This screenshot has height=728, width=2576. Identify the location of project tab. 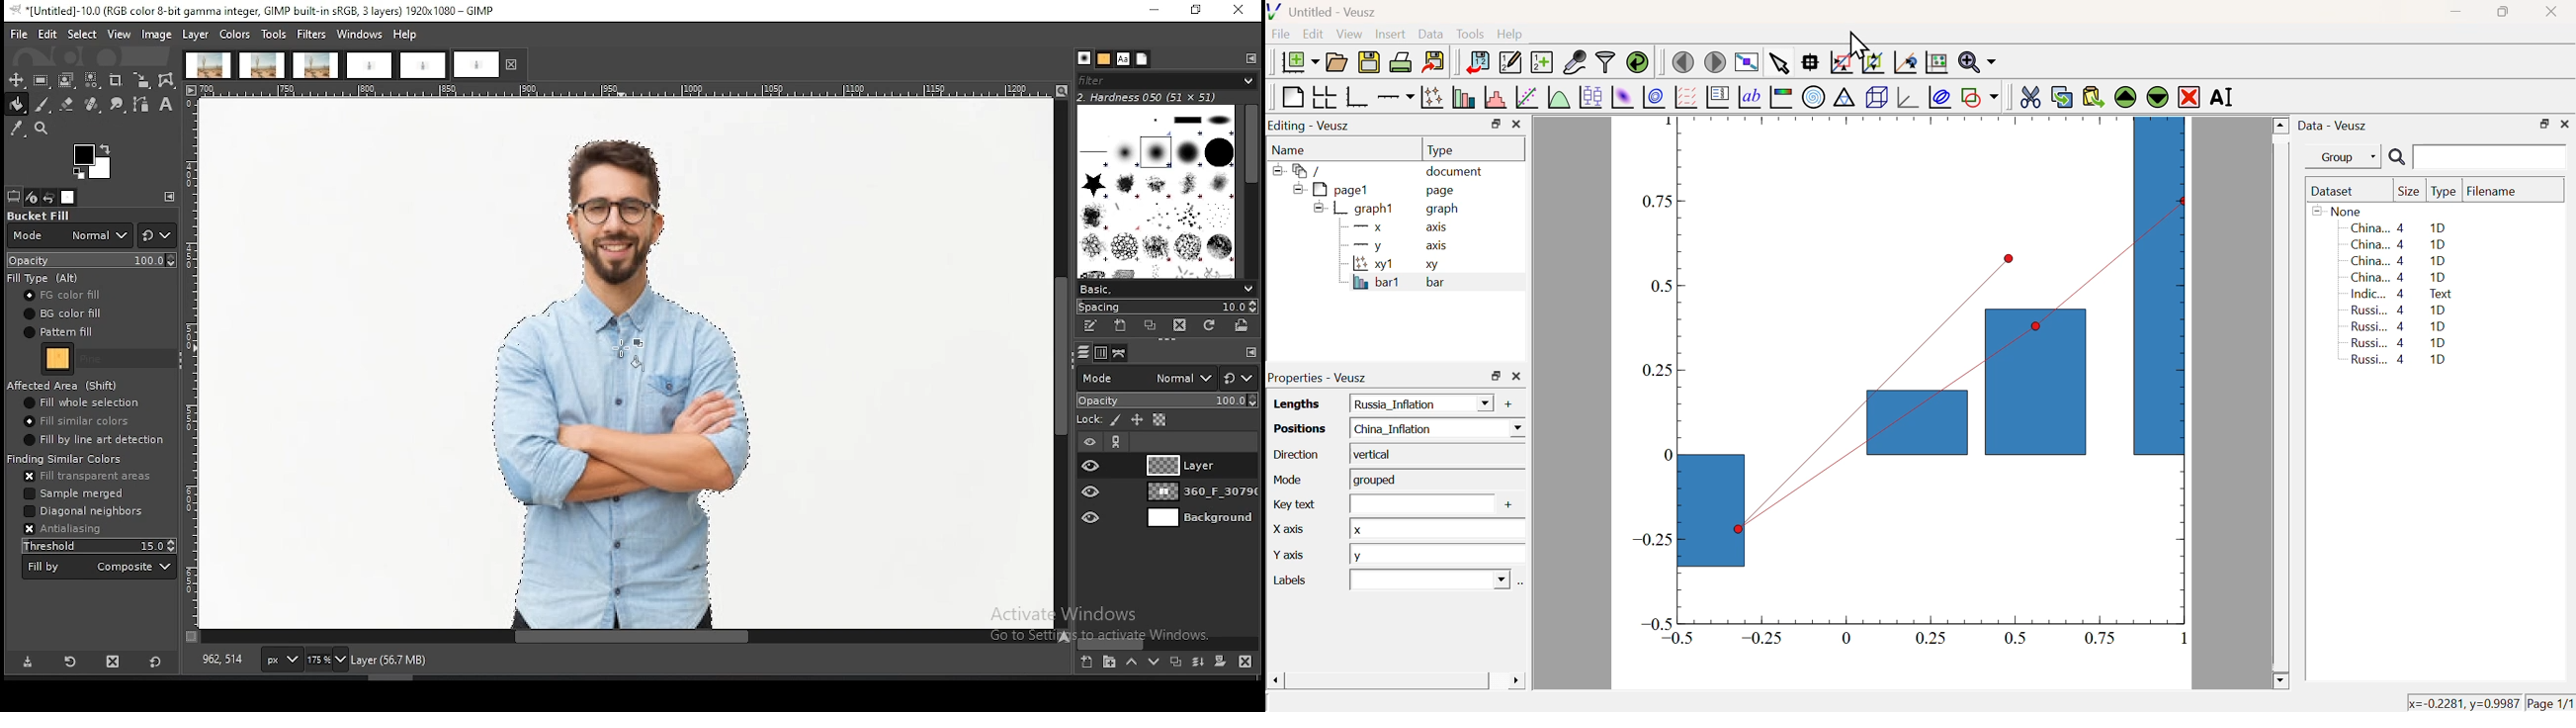
(489, 64).